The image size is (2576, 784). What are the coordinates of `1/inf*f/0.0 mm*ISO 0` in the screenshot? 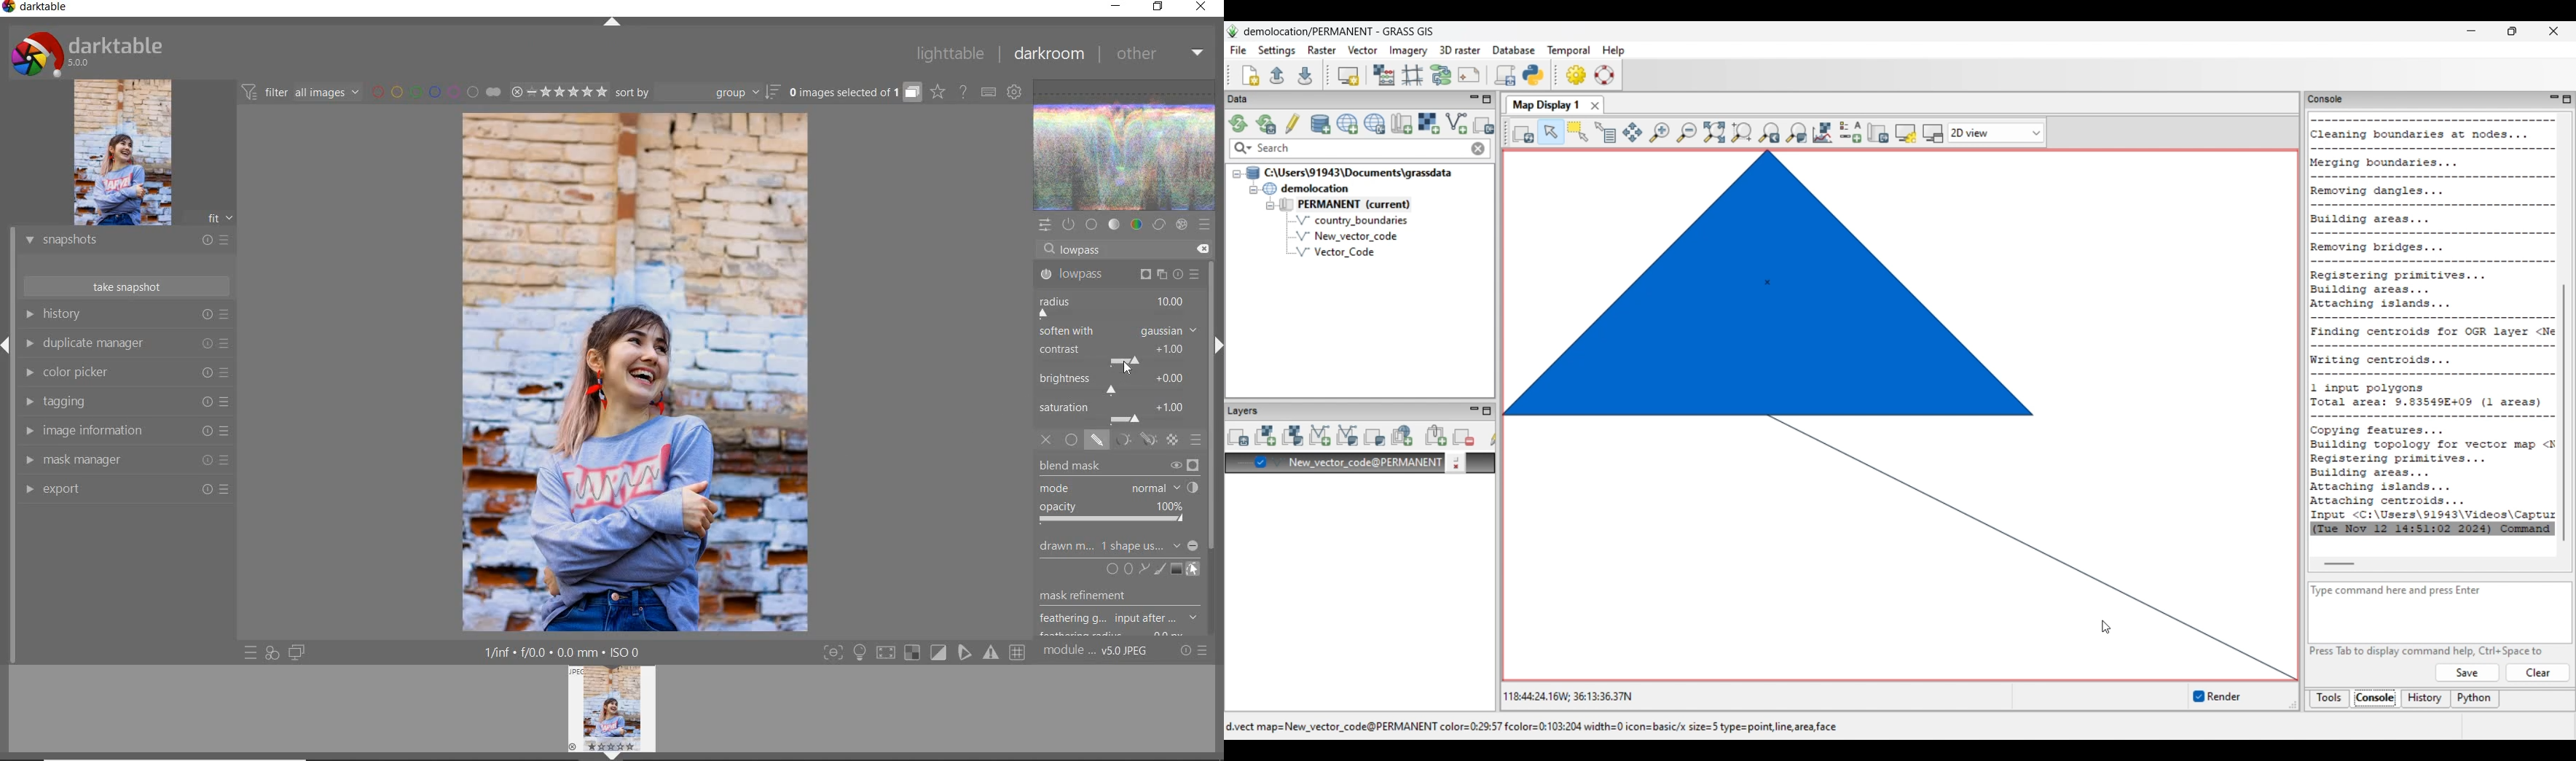 It's located at (566, 652).